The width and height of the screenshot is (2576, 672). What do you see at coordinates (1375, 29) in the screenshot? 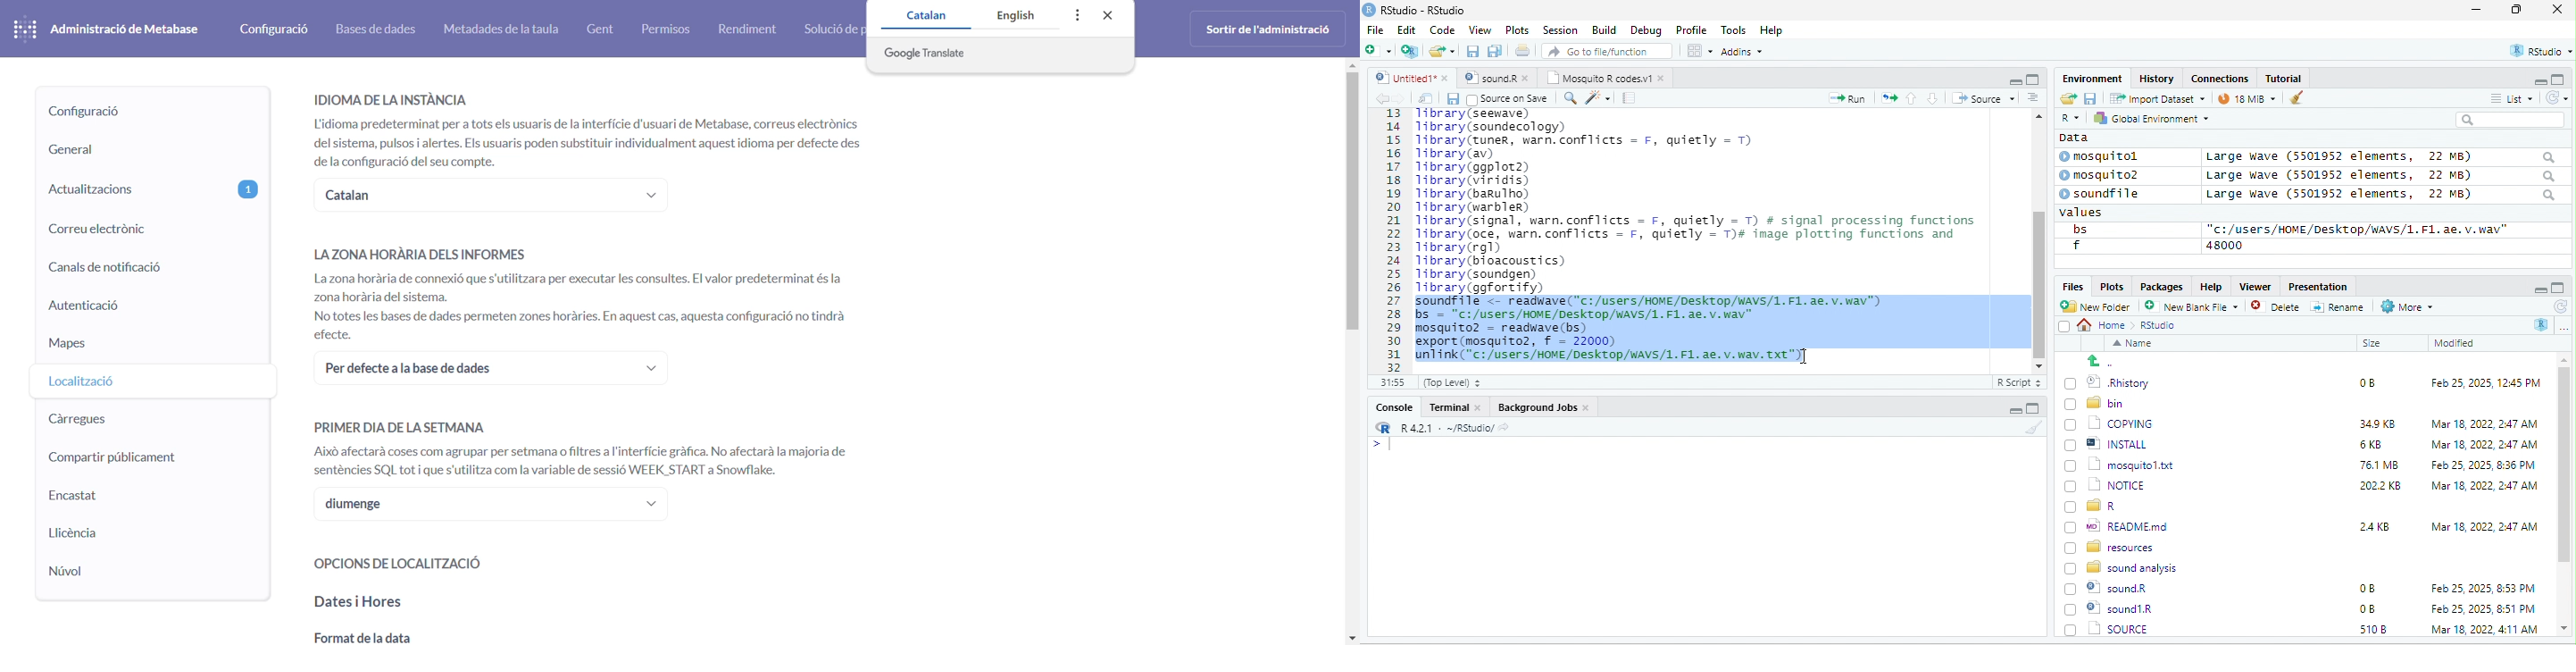
I see `File` at bounding box center [1375, 29].